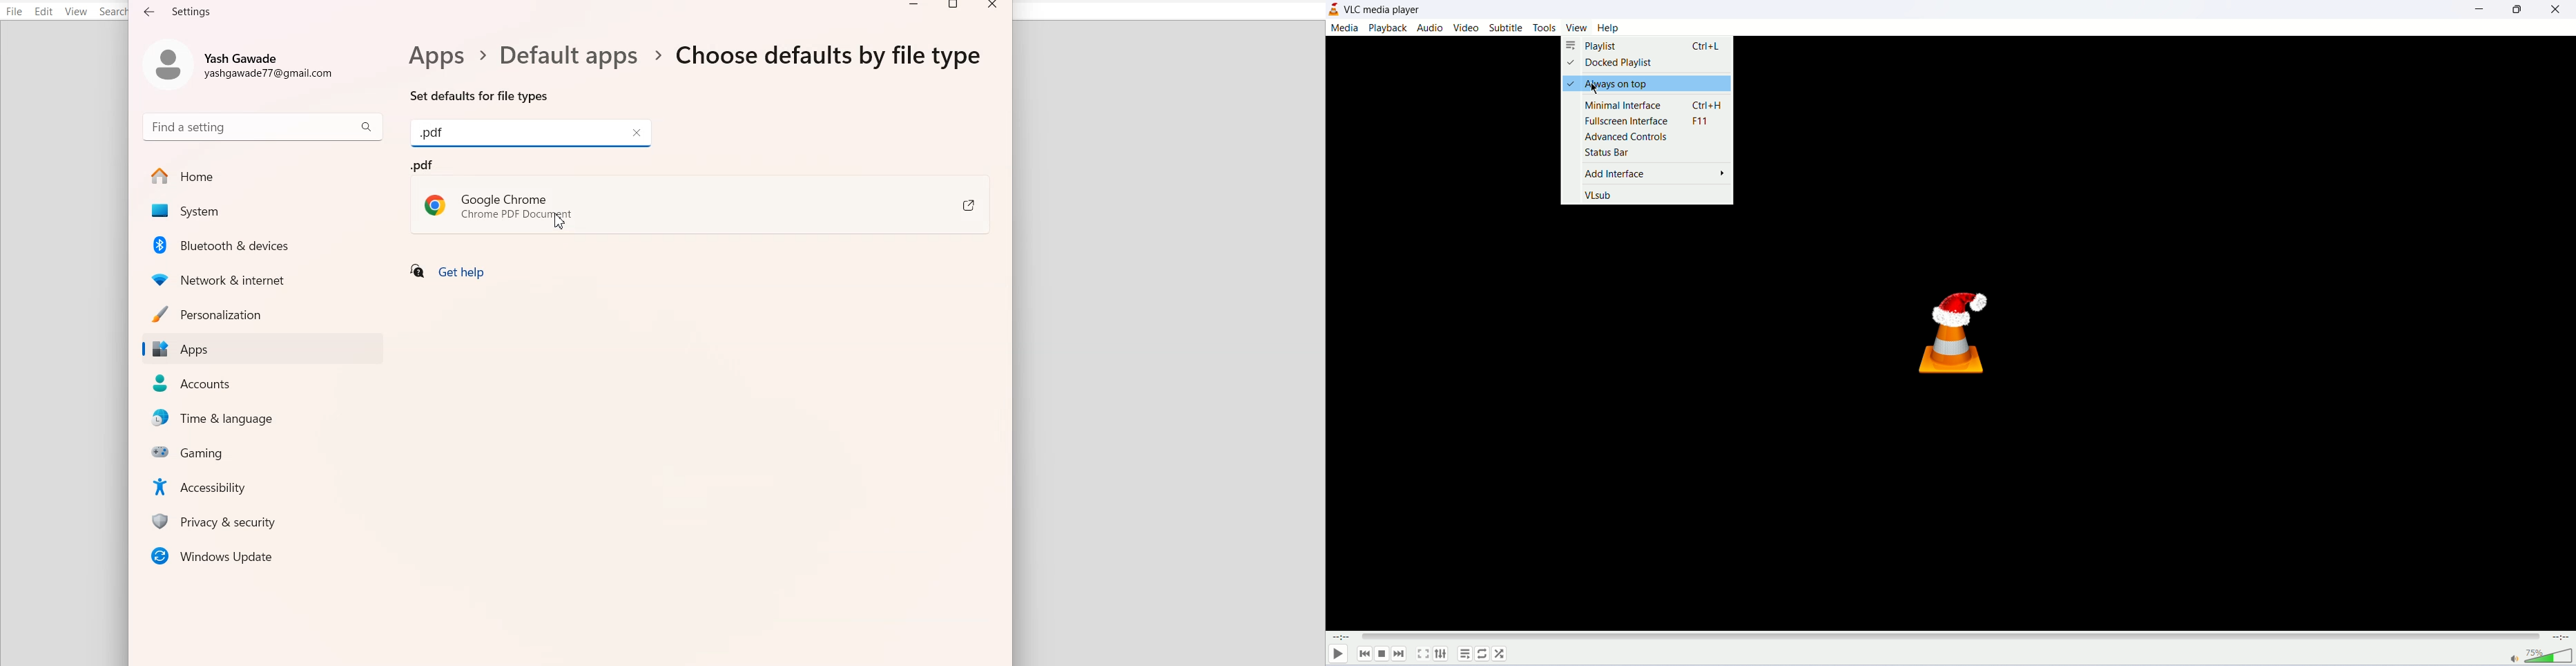 Image resolution: width=2576 pixels, height=672 pixels. I want to click on Apps, so click(262, 350).